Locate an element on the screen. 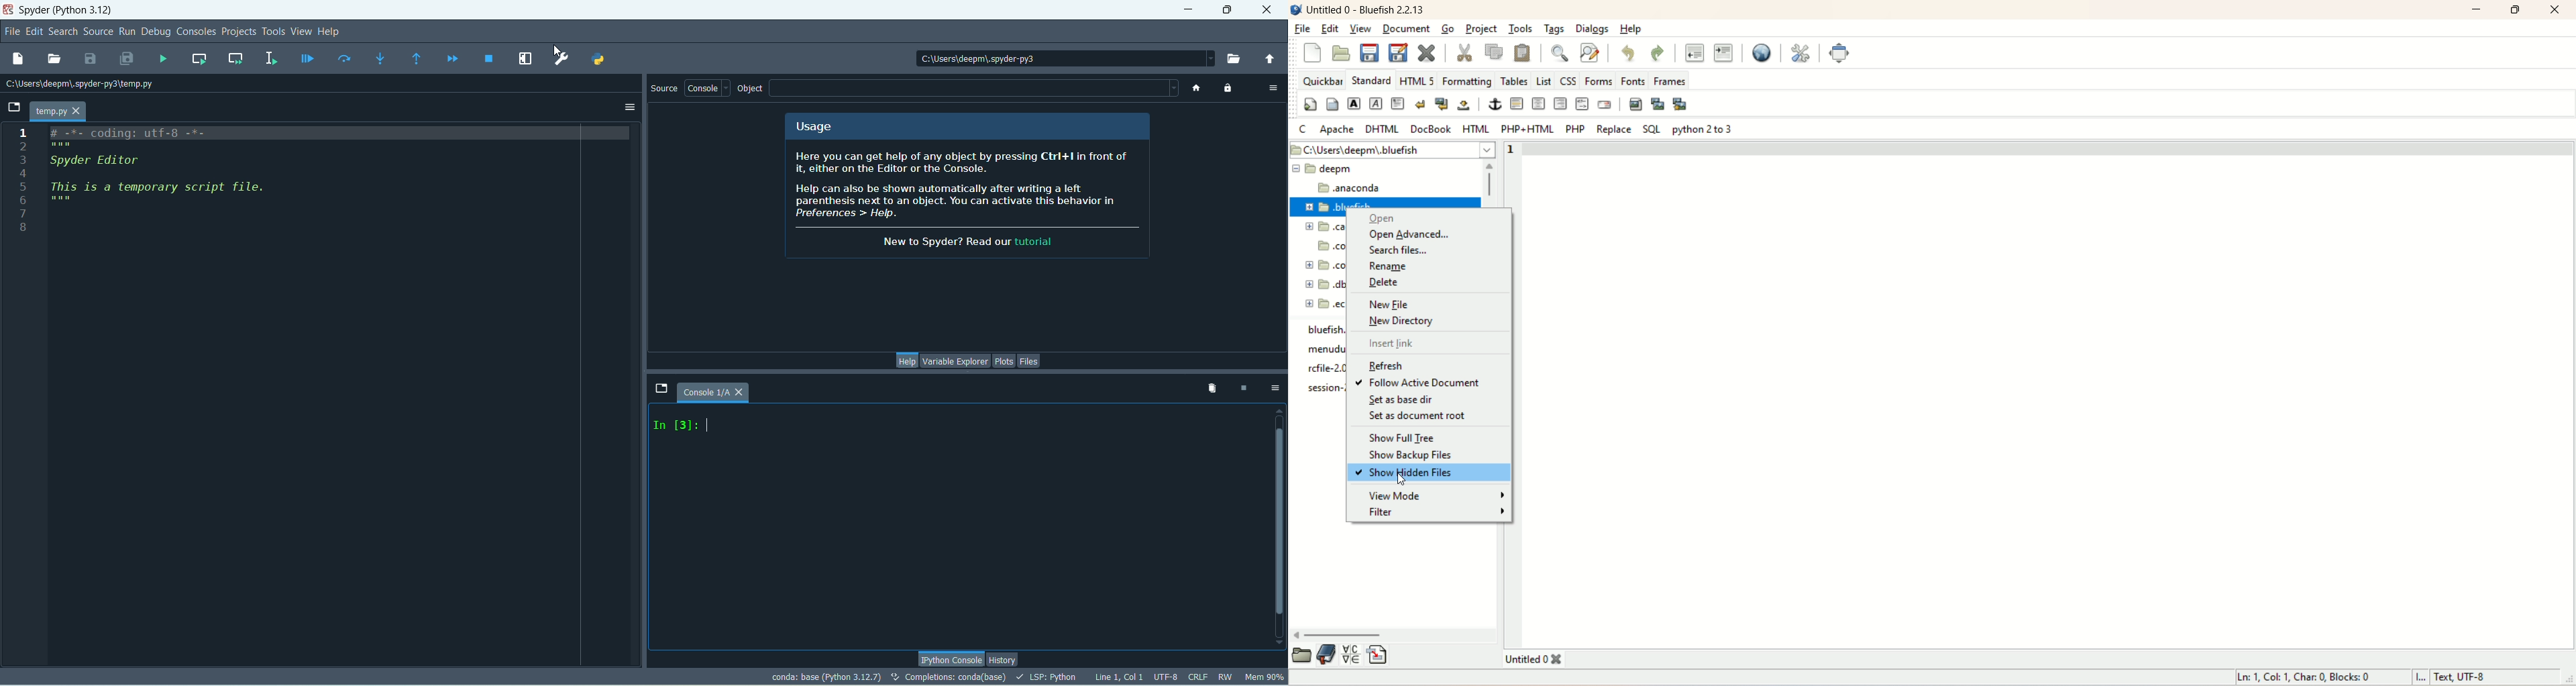 The image size is (2576, 700). C is located at coordinates (1302, 130).